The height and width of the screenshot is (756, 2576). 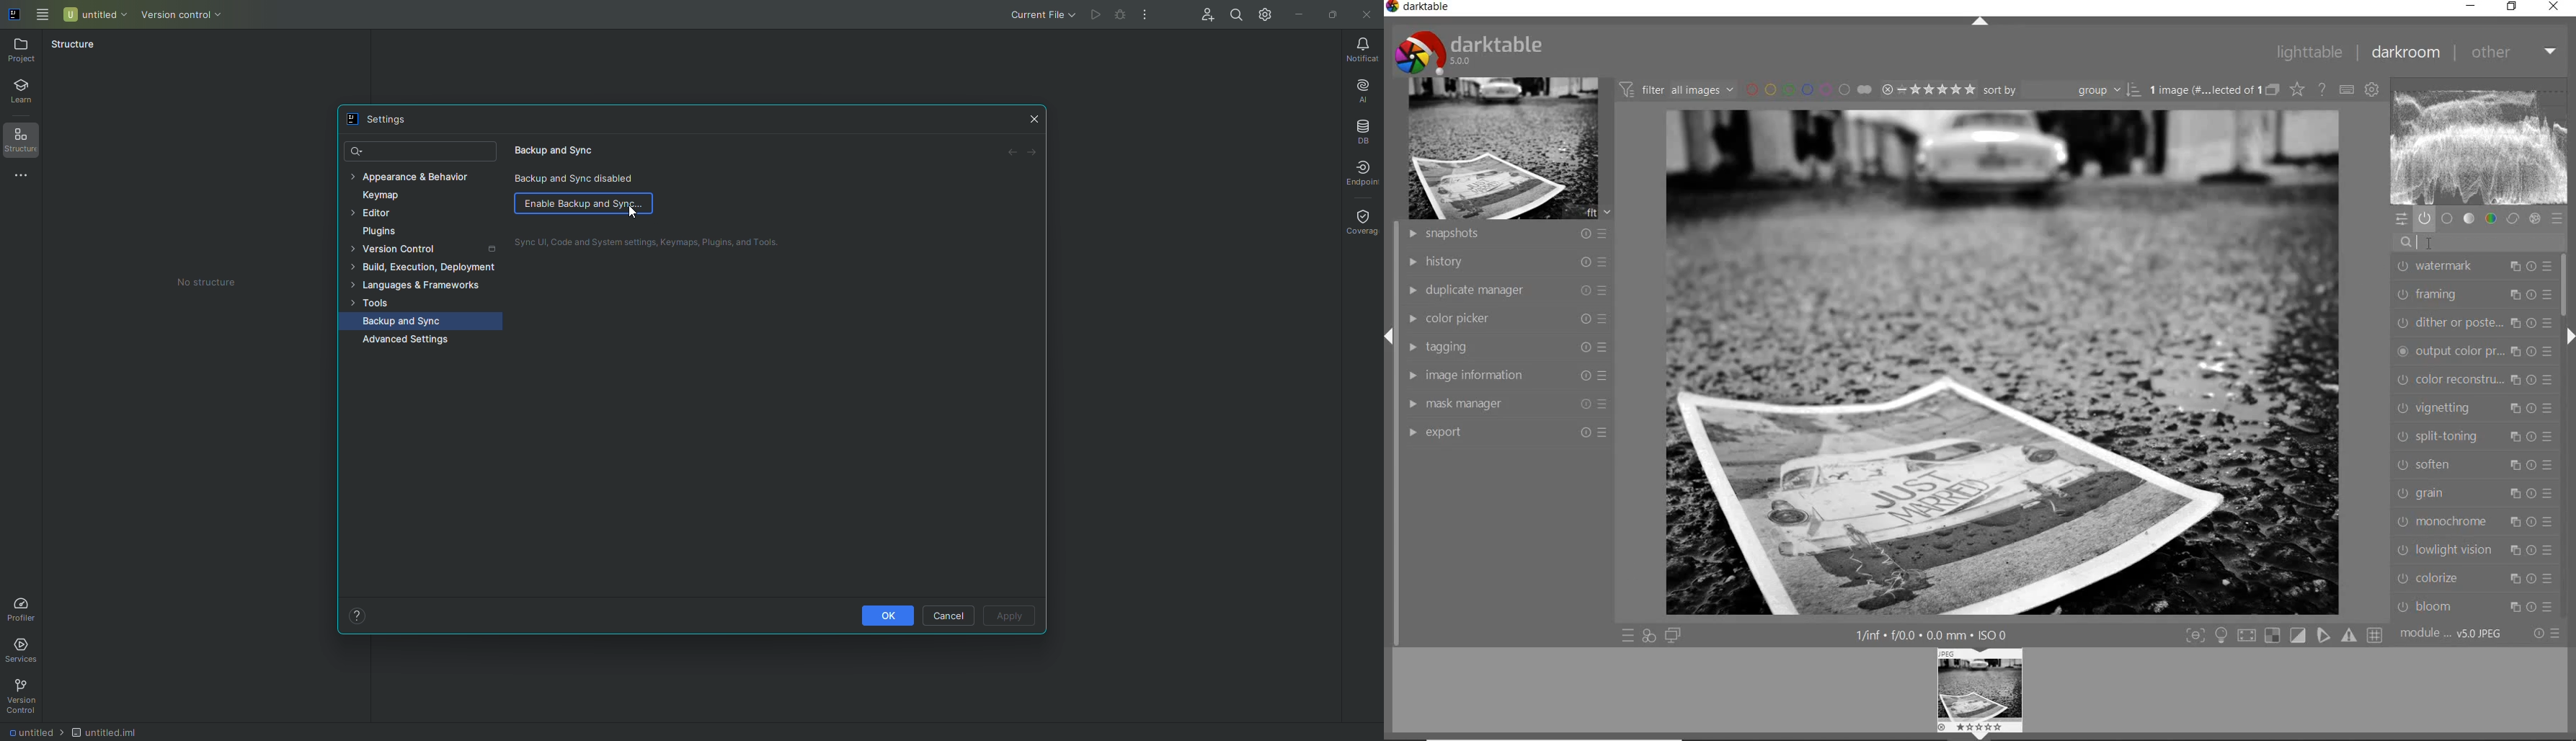 What do you see at coordinates (2473, 437) in the screenshot?
I see `split toning` at bounding box center [2473, 437].